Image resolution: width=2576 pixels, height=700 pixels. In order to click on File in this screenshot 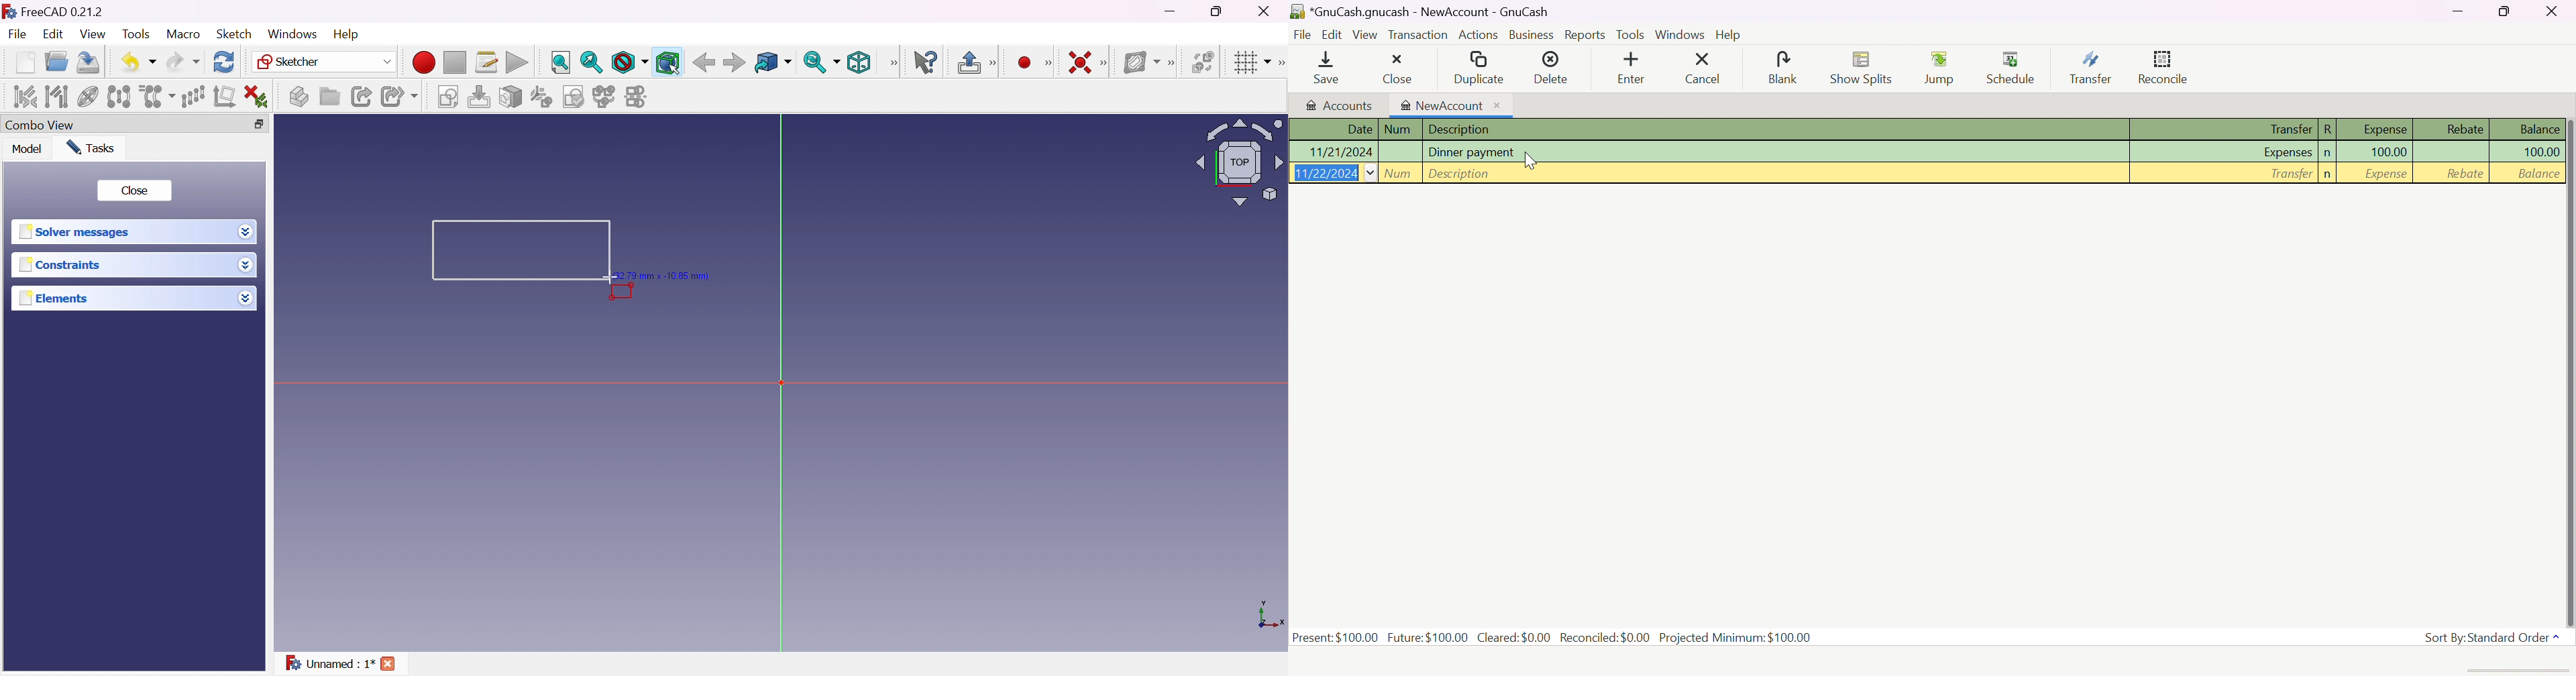, I will do `click(17, 34)`.